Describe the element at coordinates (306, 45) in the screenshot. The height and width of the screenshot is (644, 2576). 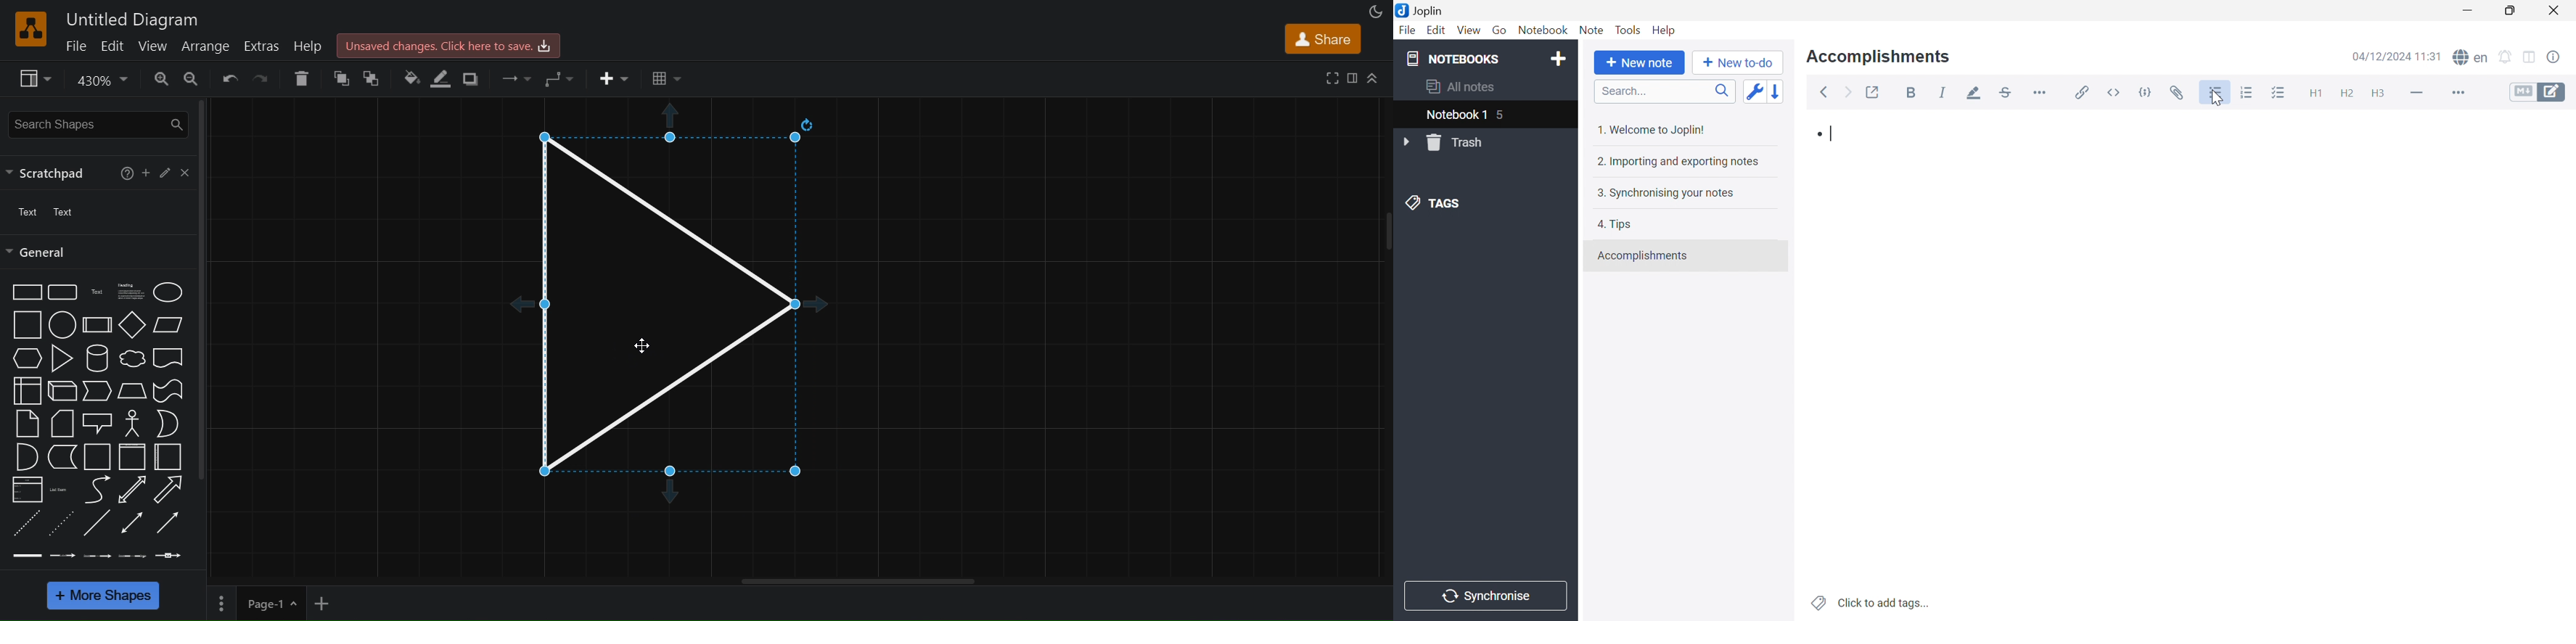
I see `help` at that location.